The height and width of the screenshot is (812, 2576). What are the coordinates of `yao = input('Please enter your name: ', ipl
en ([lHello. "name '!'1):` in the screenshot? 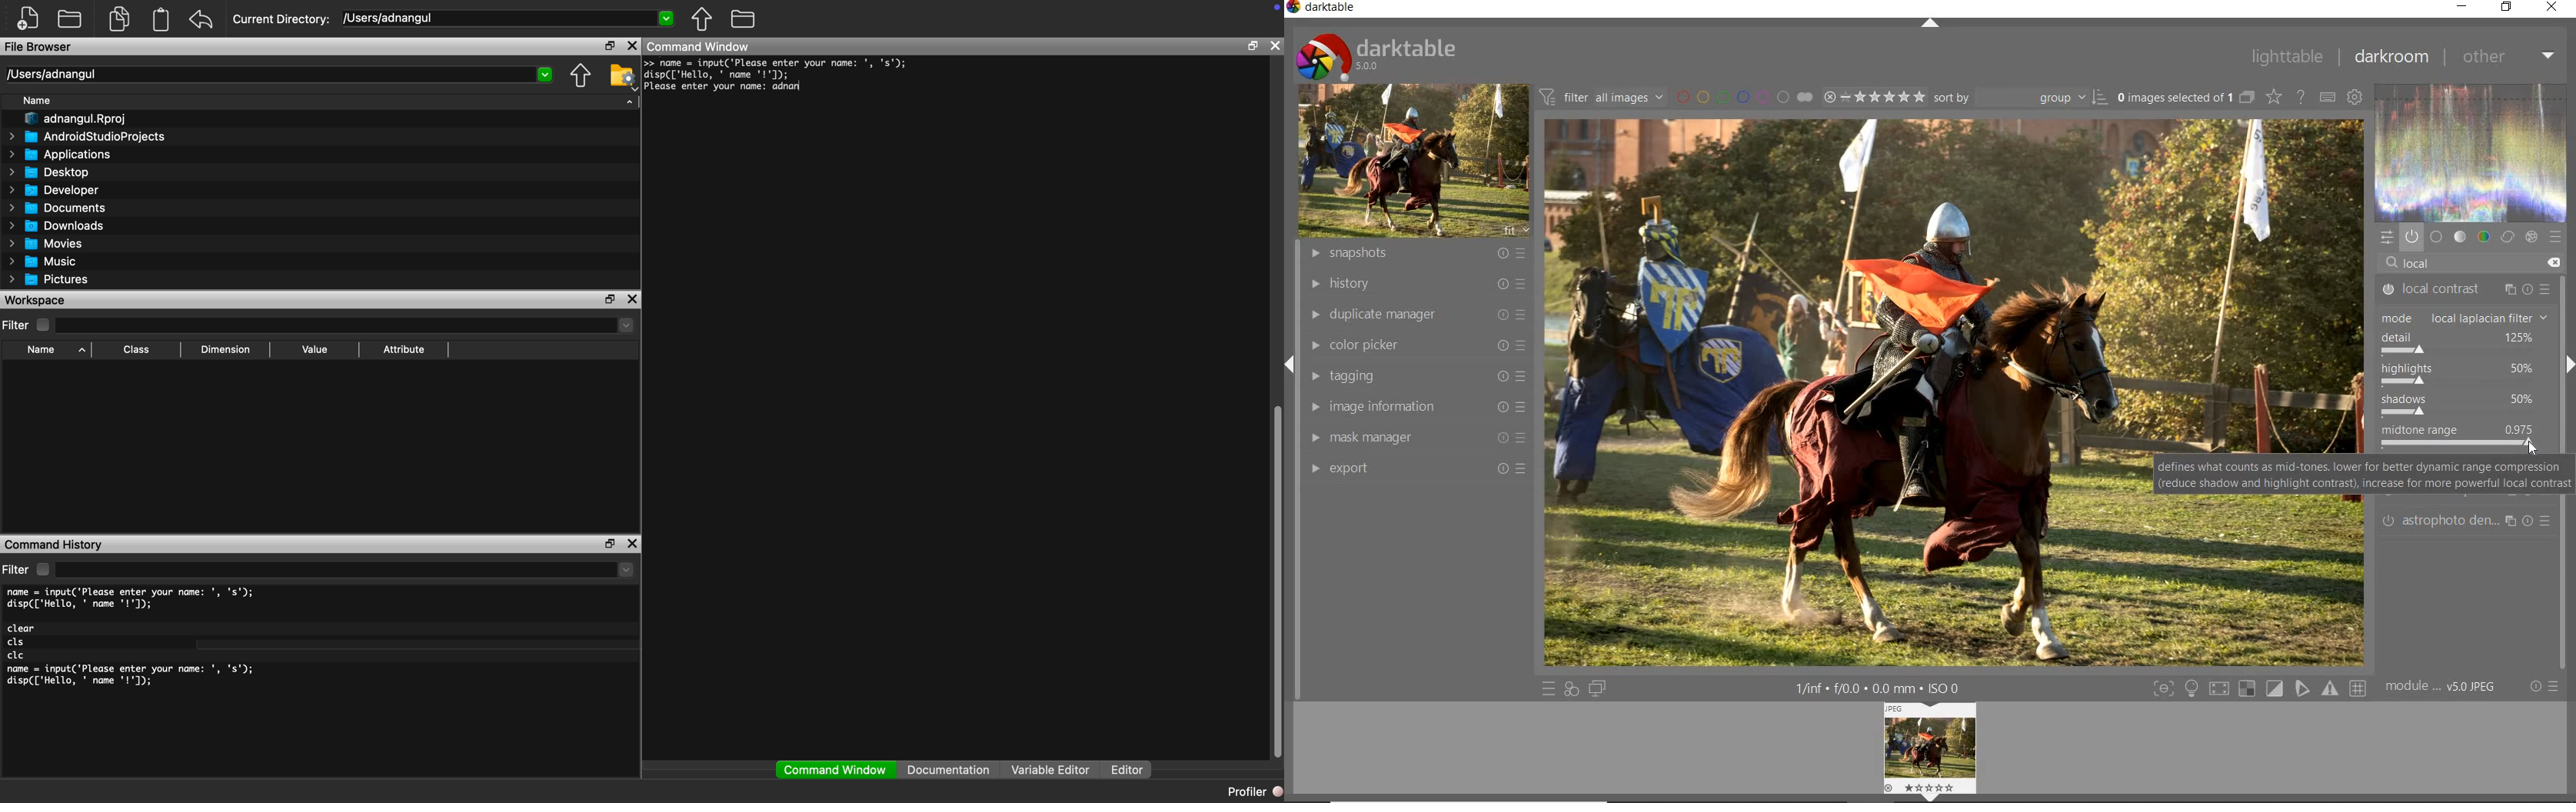 It's located at (779, 68).